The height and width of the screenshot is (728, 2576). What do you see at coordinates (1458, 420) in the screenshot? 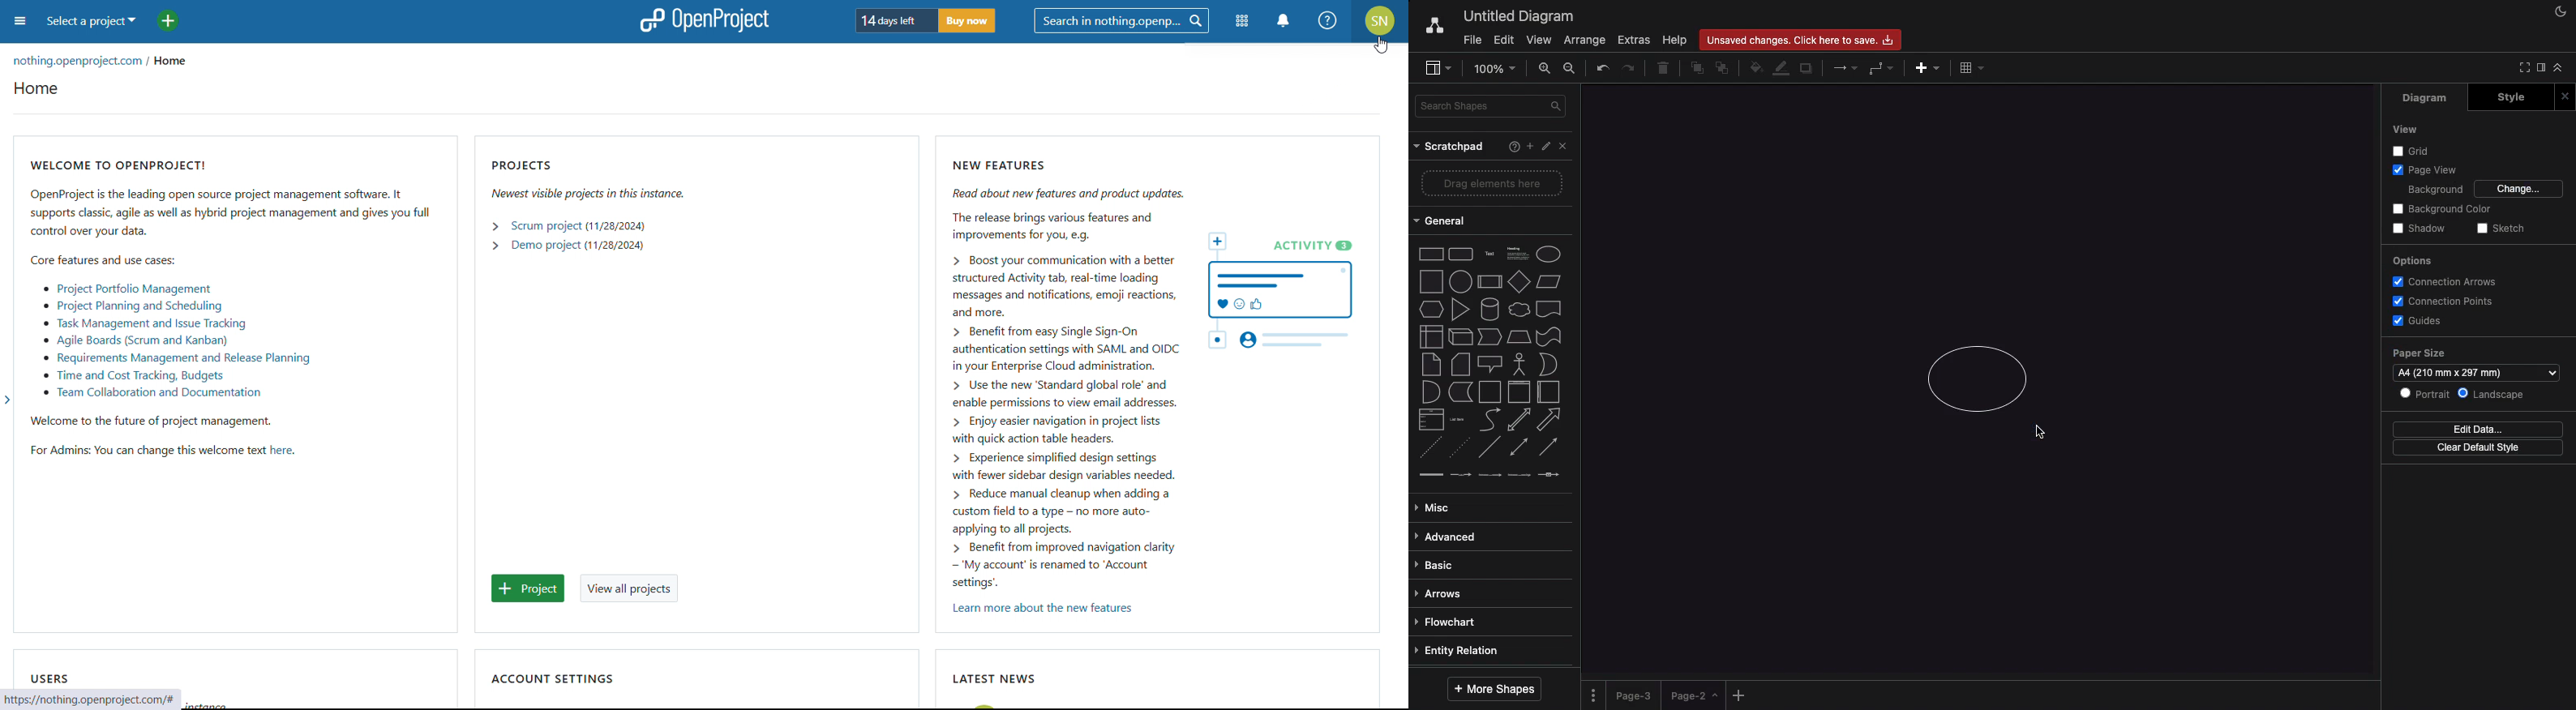
I see `list item` at bounding box center [1458, 420].